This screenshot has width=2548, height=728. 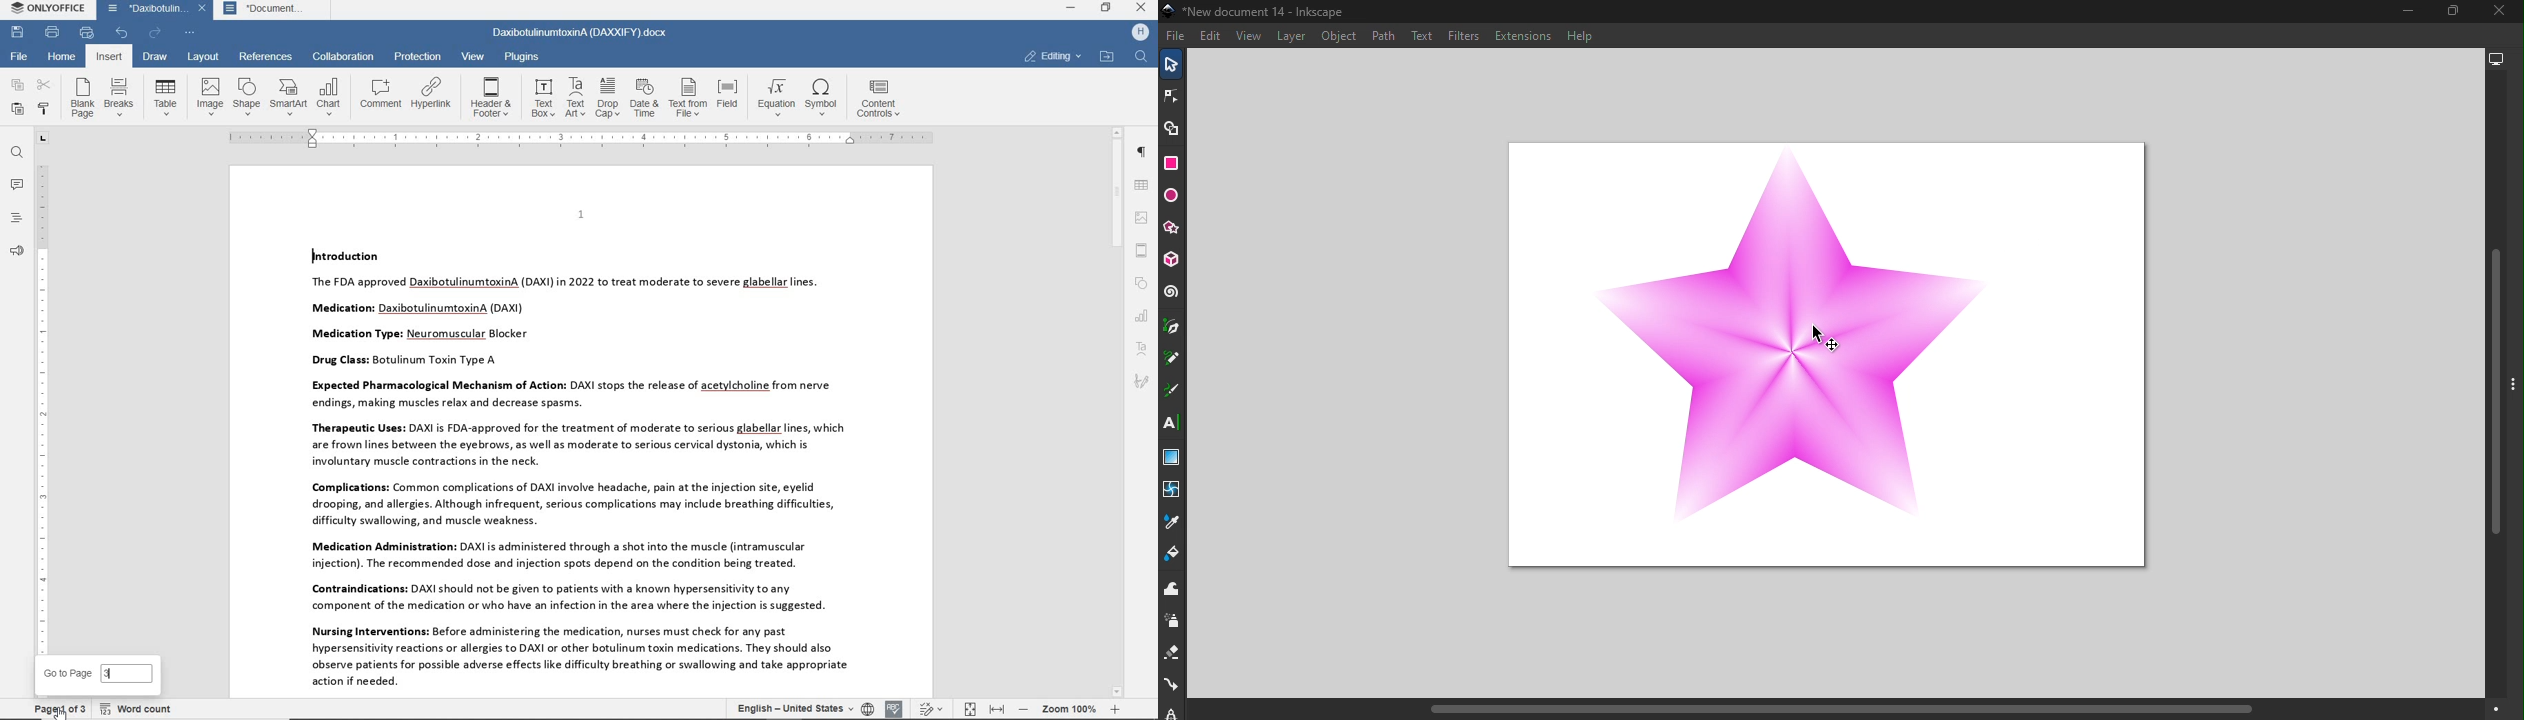 I want to click on content controls, so click(x=883, y=99).